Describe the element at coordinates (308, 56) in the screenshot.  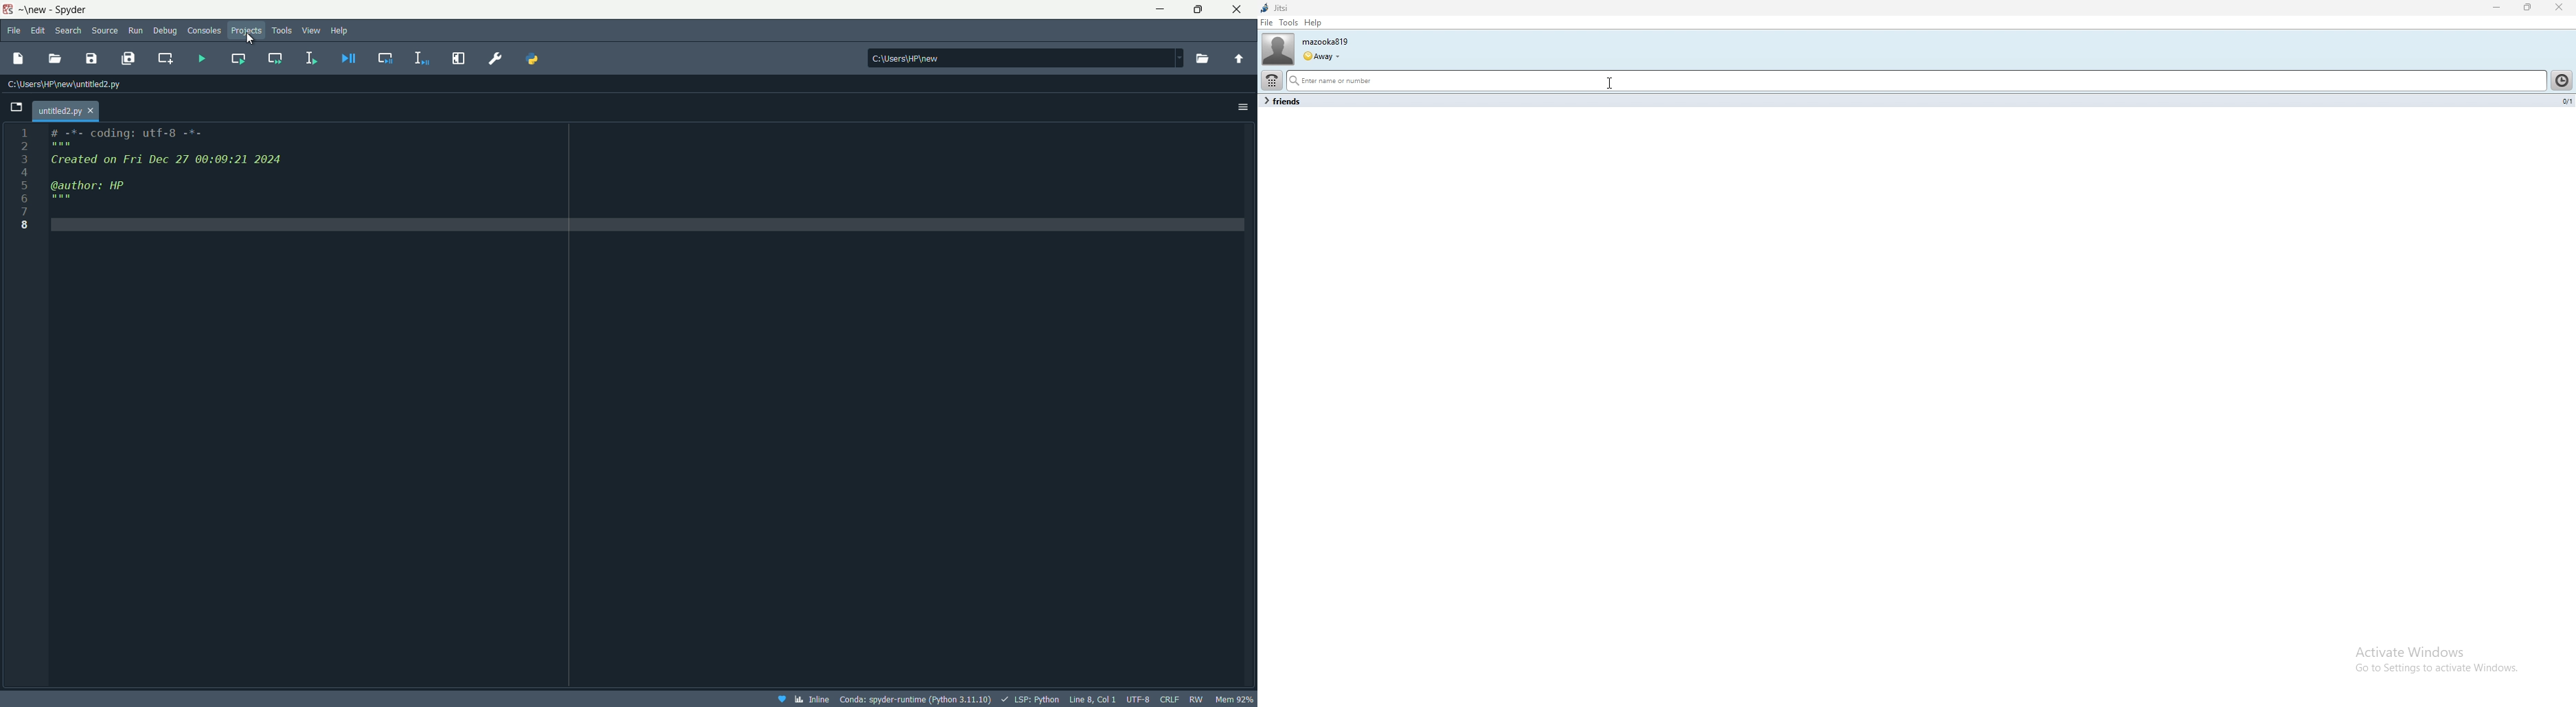
I see `Run selector or current line (F9)` at that location.